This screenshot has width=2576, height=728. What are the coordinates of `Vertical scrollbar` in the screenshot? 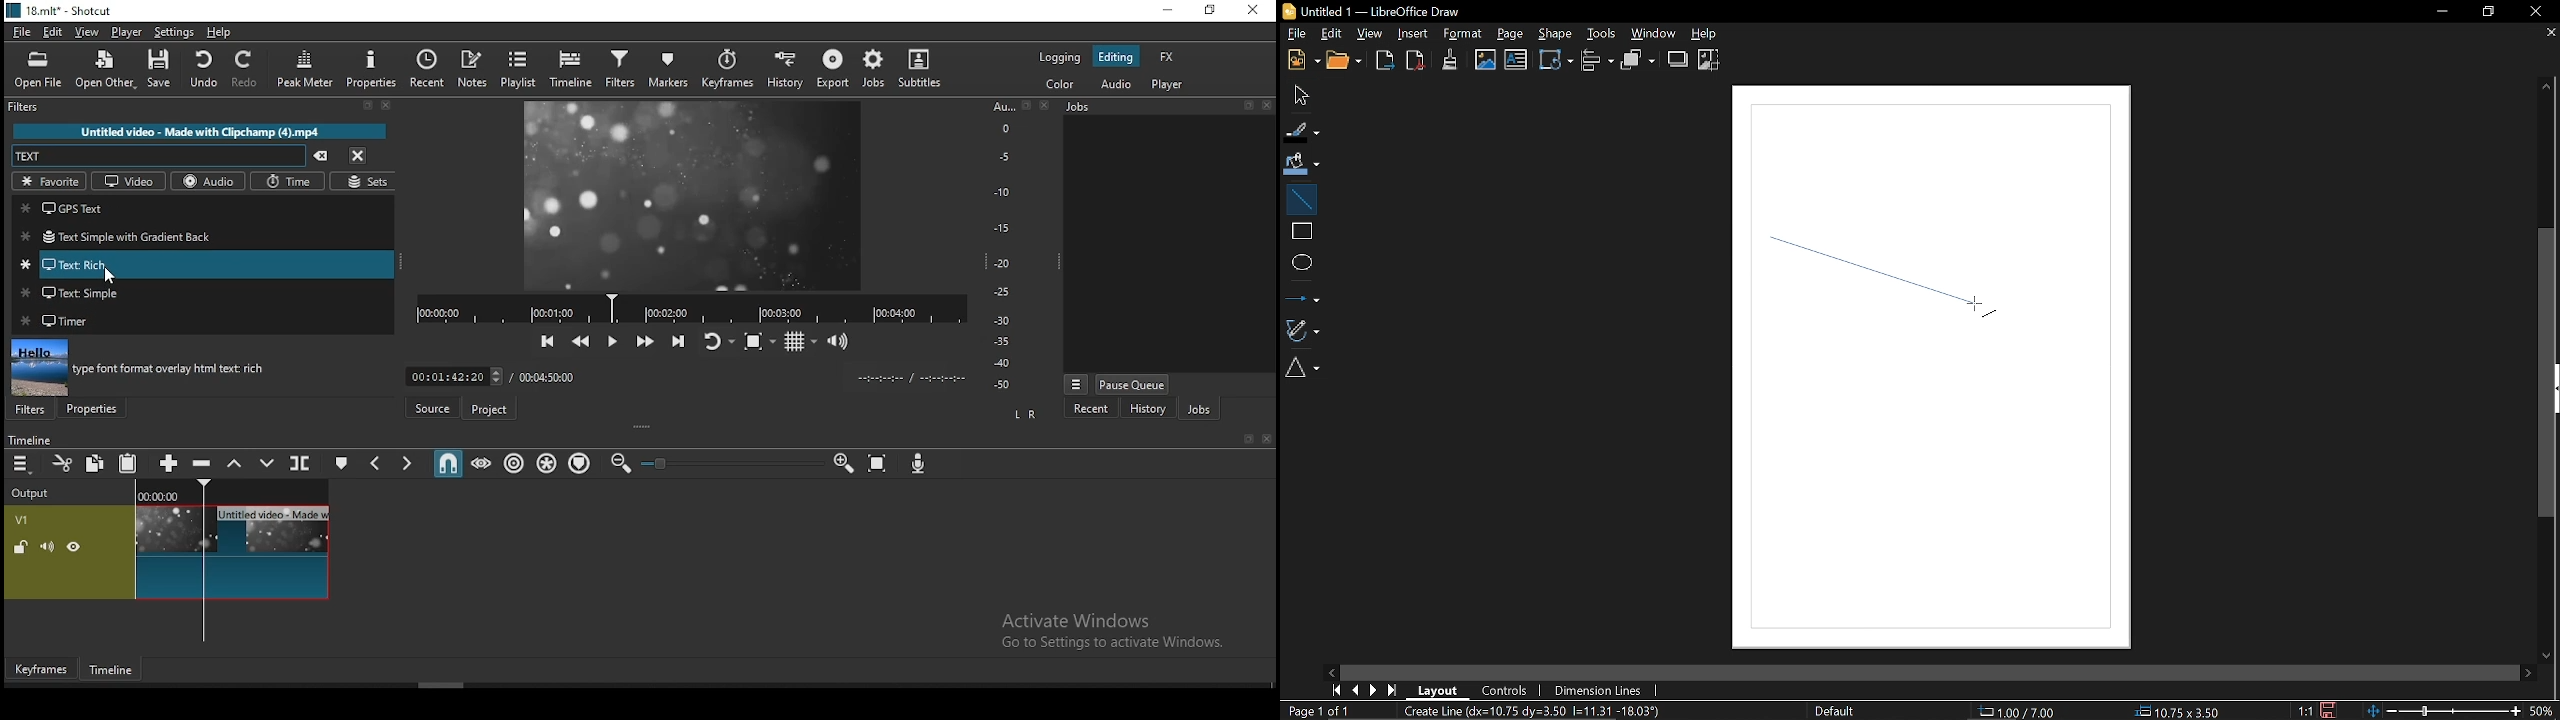 It's located at (2550, 372).